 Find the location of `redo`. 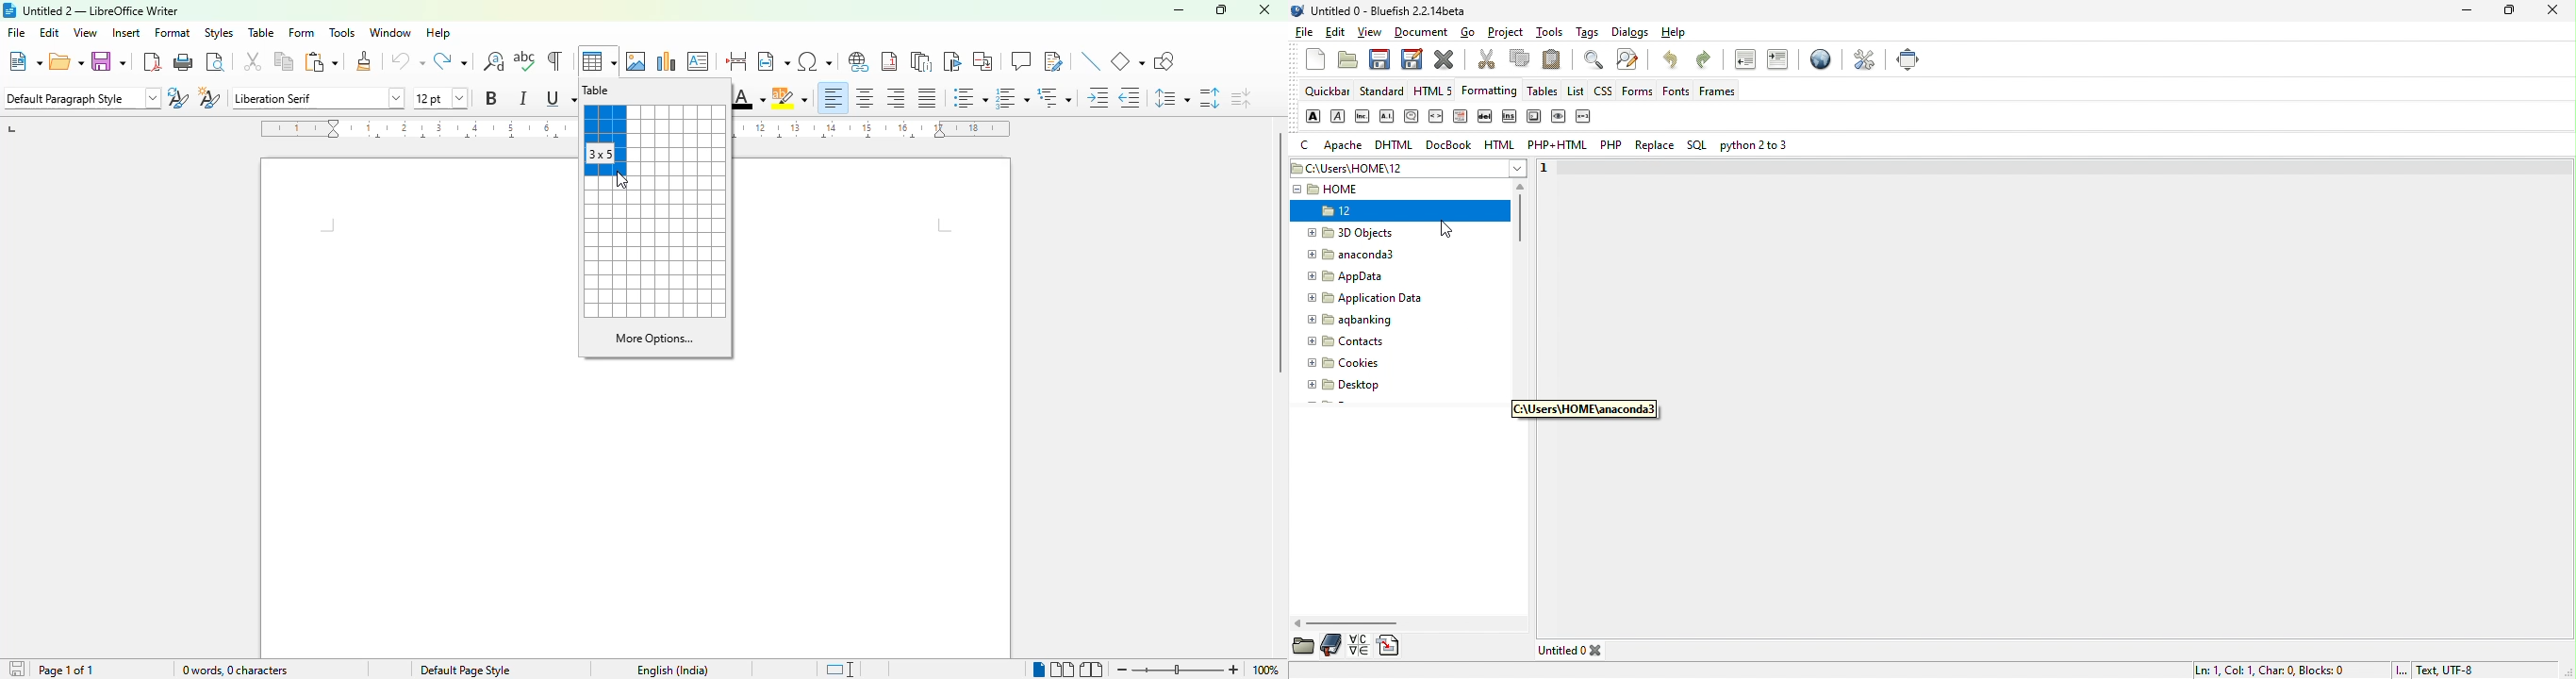

redo is located at coordinates (451, 60).